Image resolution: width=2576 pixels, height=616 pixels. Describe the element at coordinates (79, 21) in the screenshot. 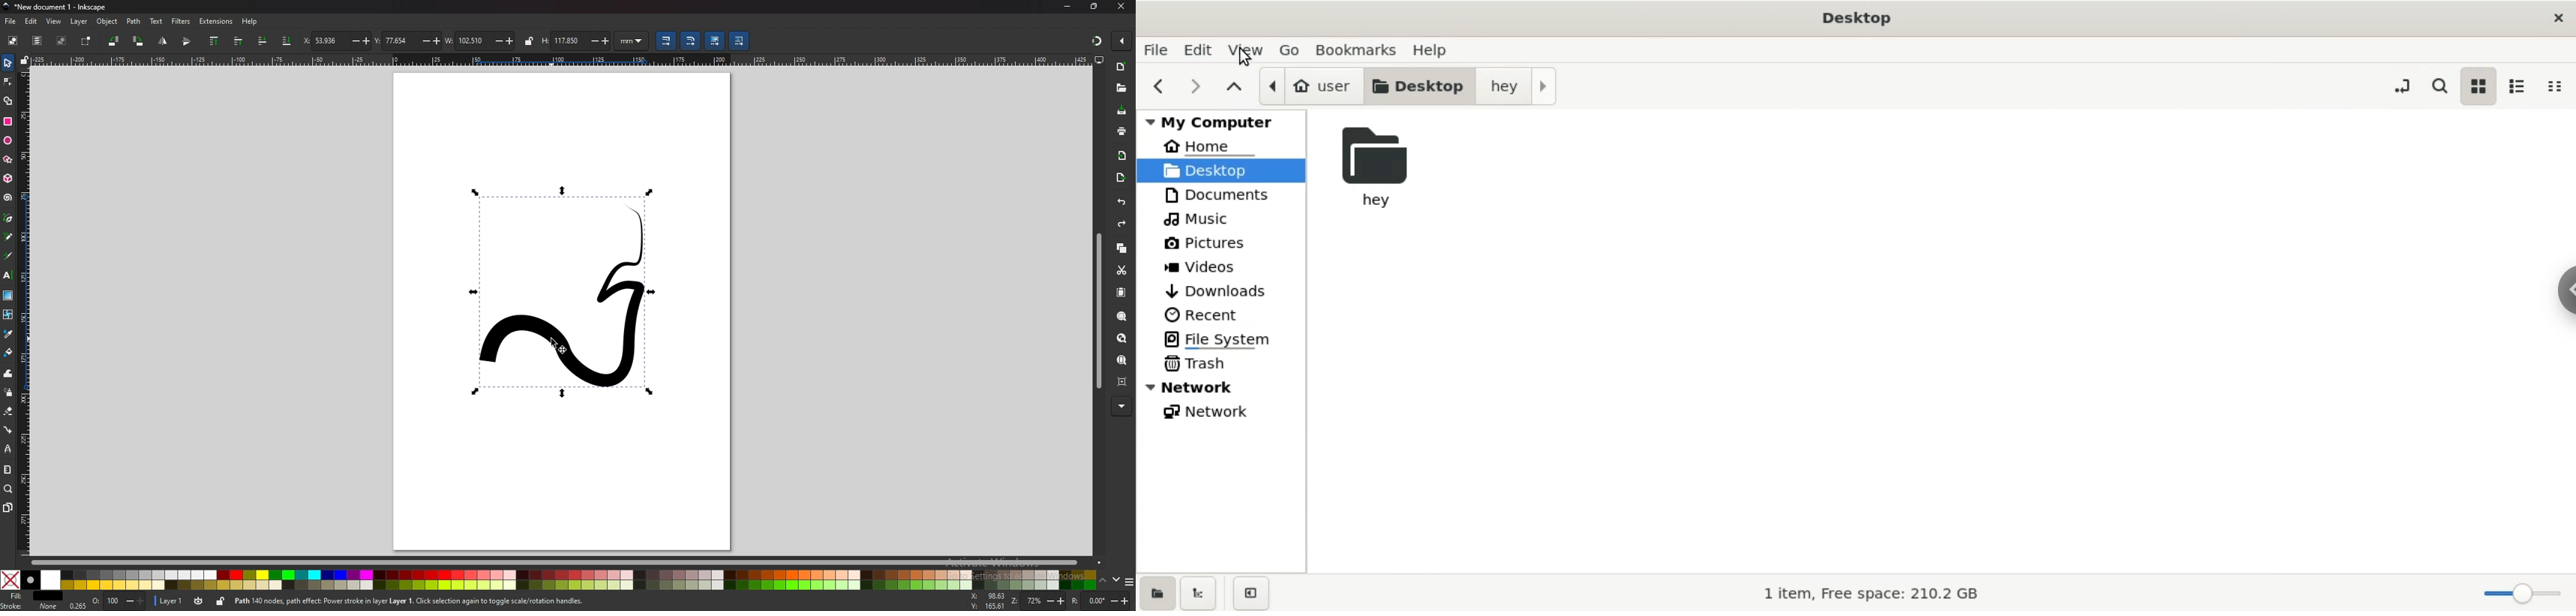

I see `layer` at that location.